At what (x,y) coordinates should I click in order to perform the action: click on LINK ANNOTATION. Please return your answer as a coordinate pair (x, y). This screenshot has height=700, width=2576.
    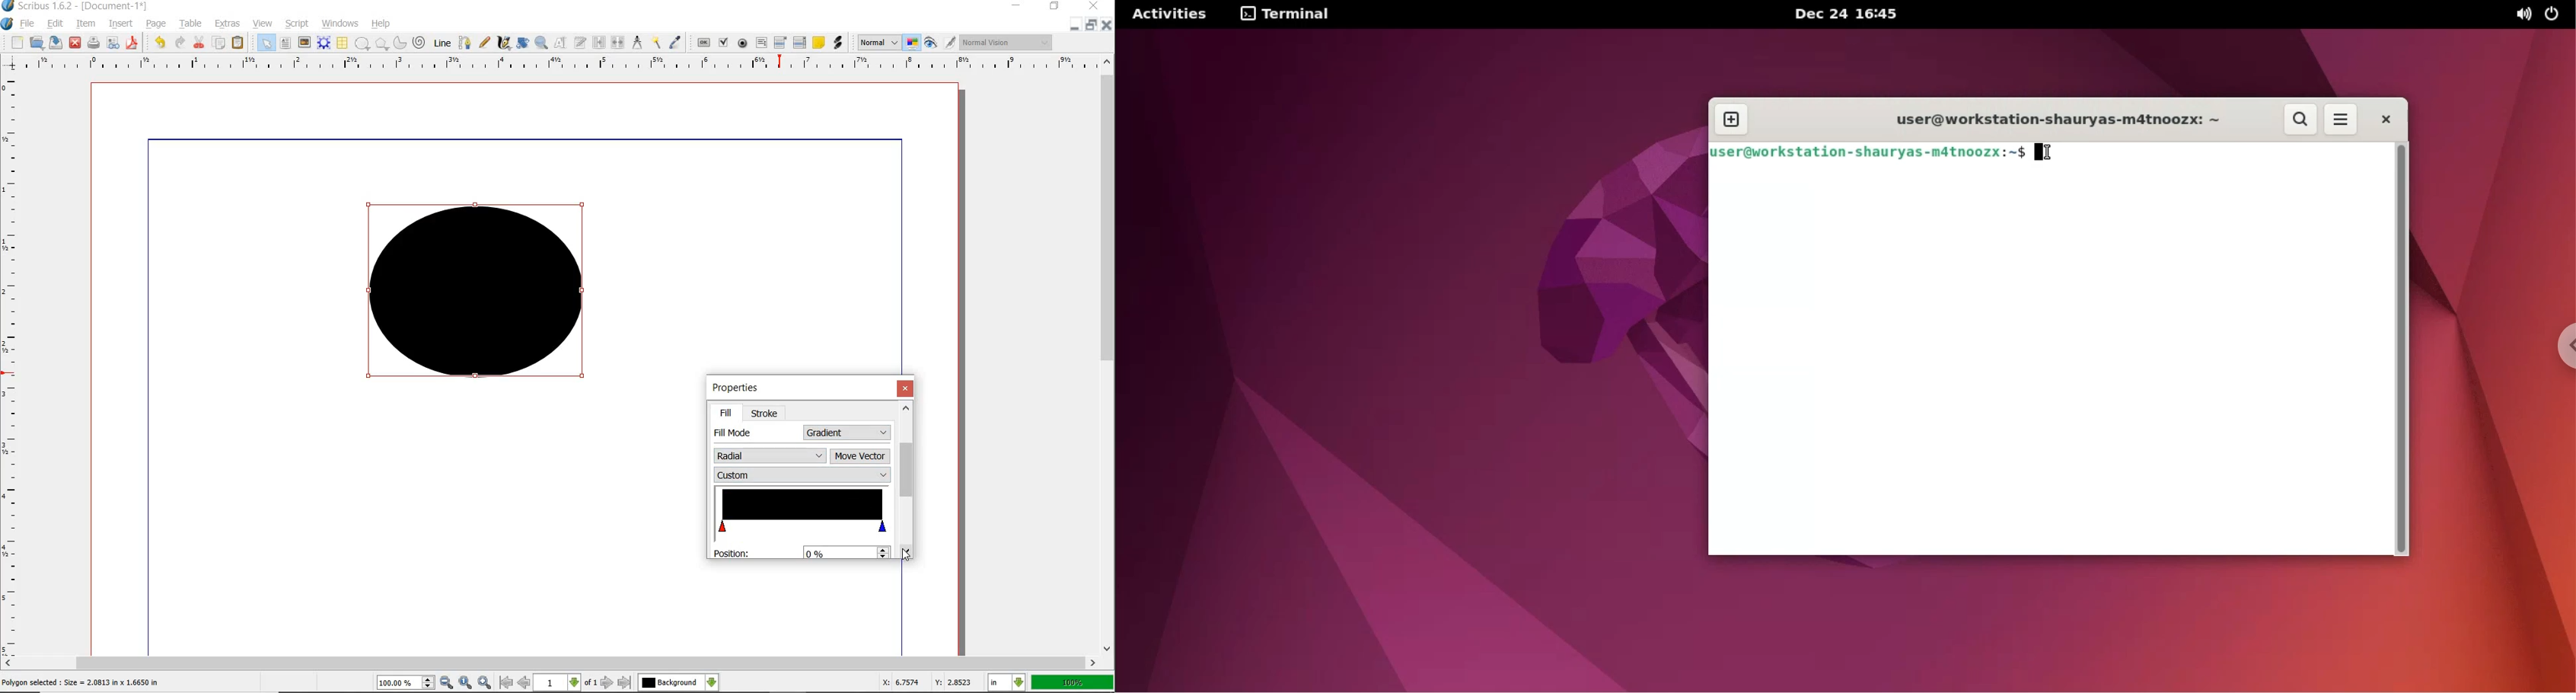
    Looking at the image, I should click on (839, 43).